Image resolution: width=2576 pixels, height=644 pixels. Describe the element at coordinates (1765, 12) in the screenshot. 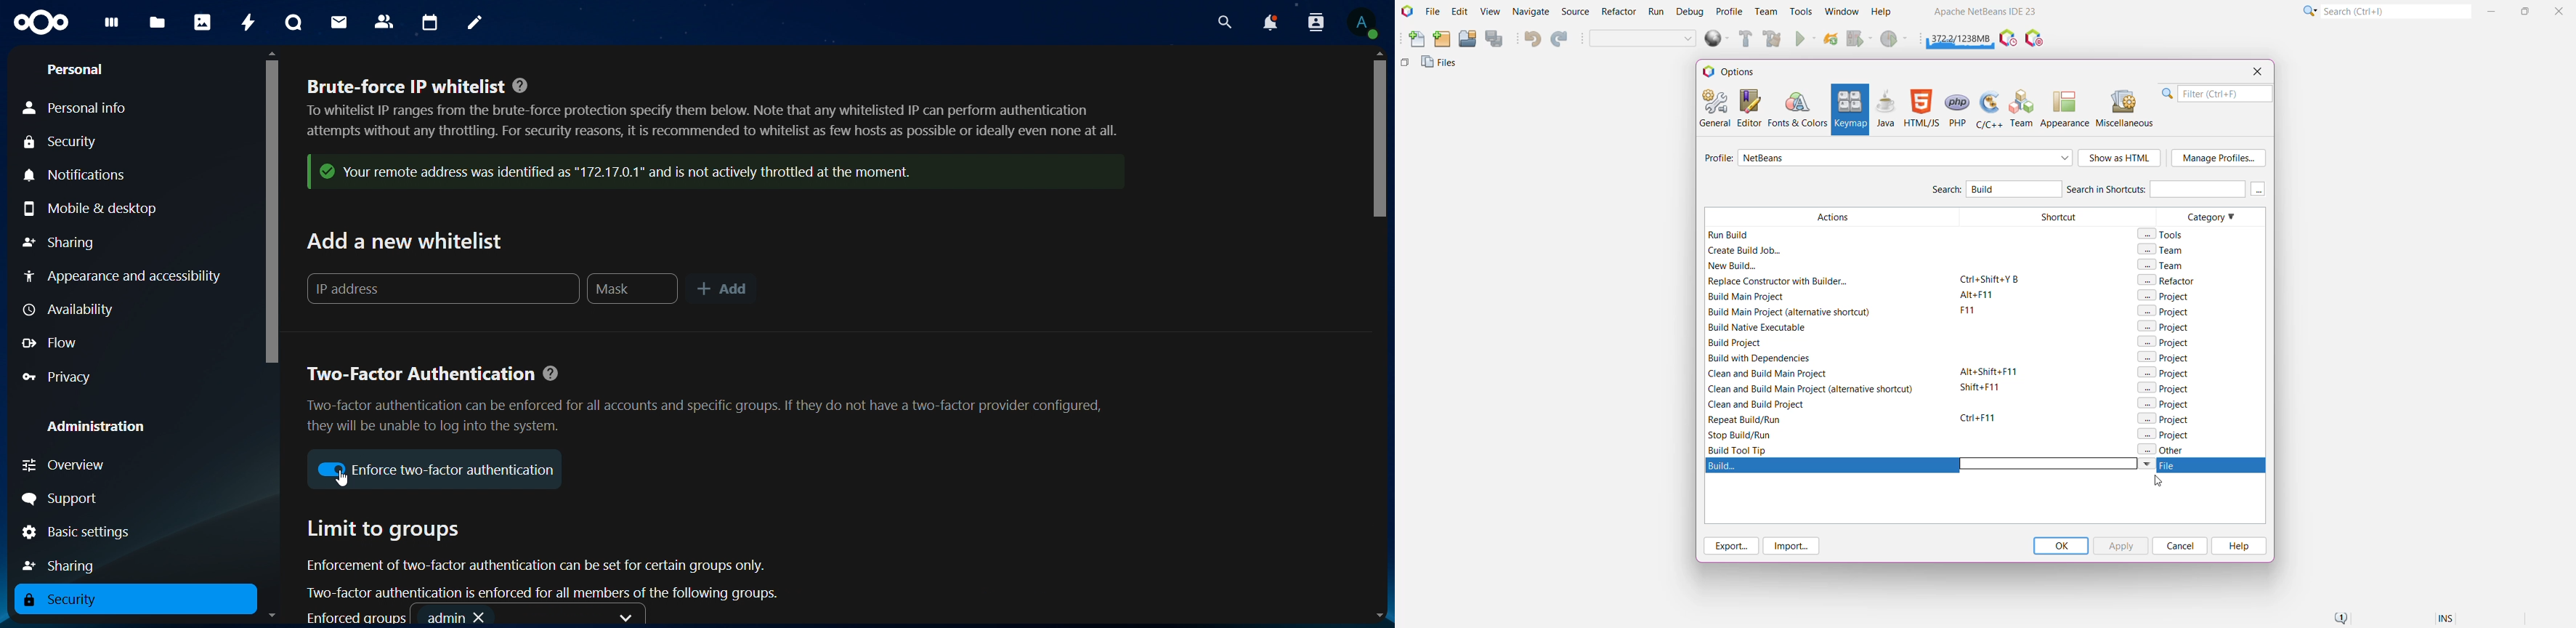

I see `Team` at that location.